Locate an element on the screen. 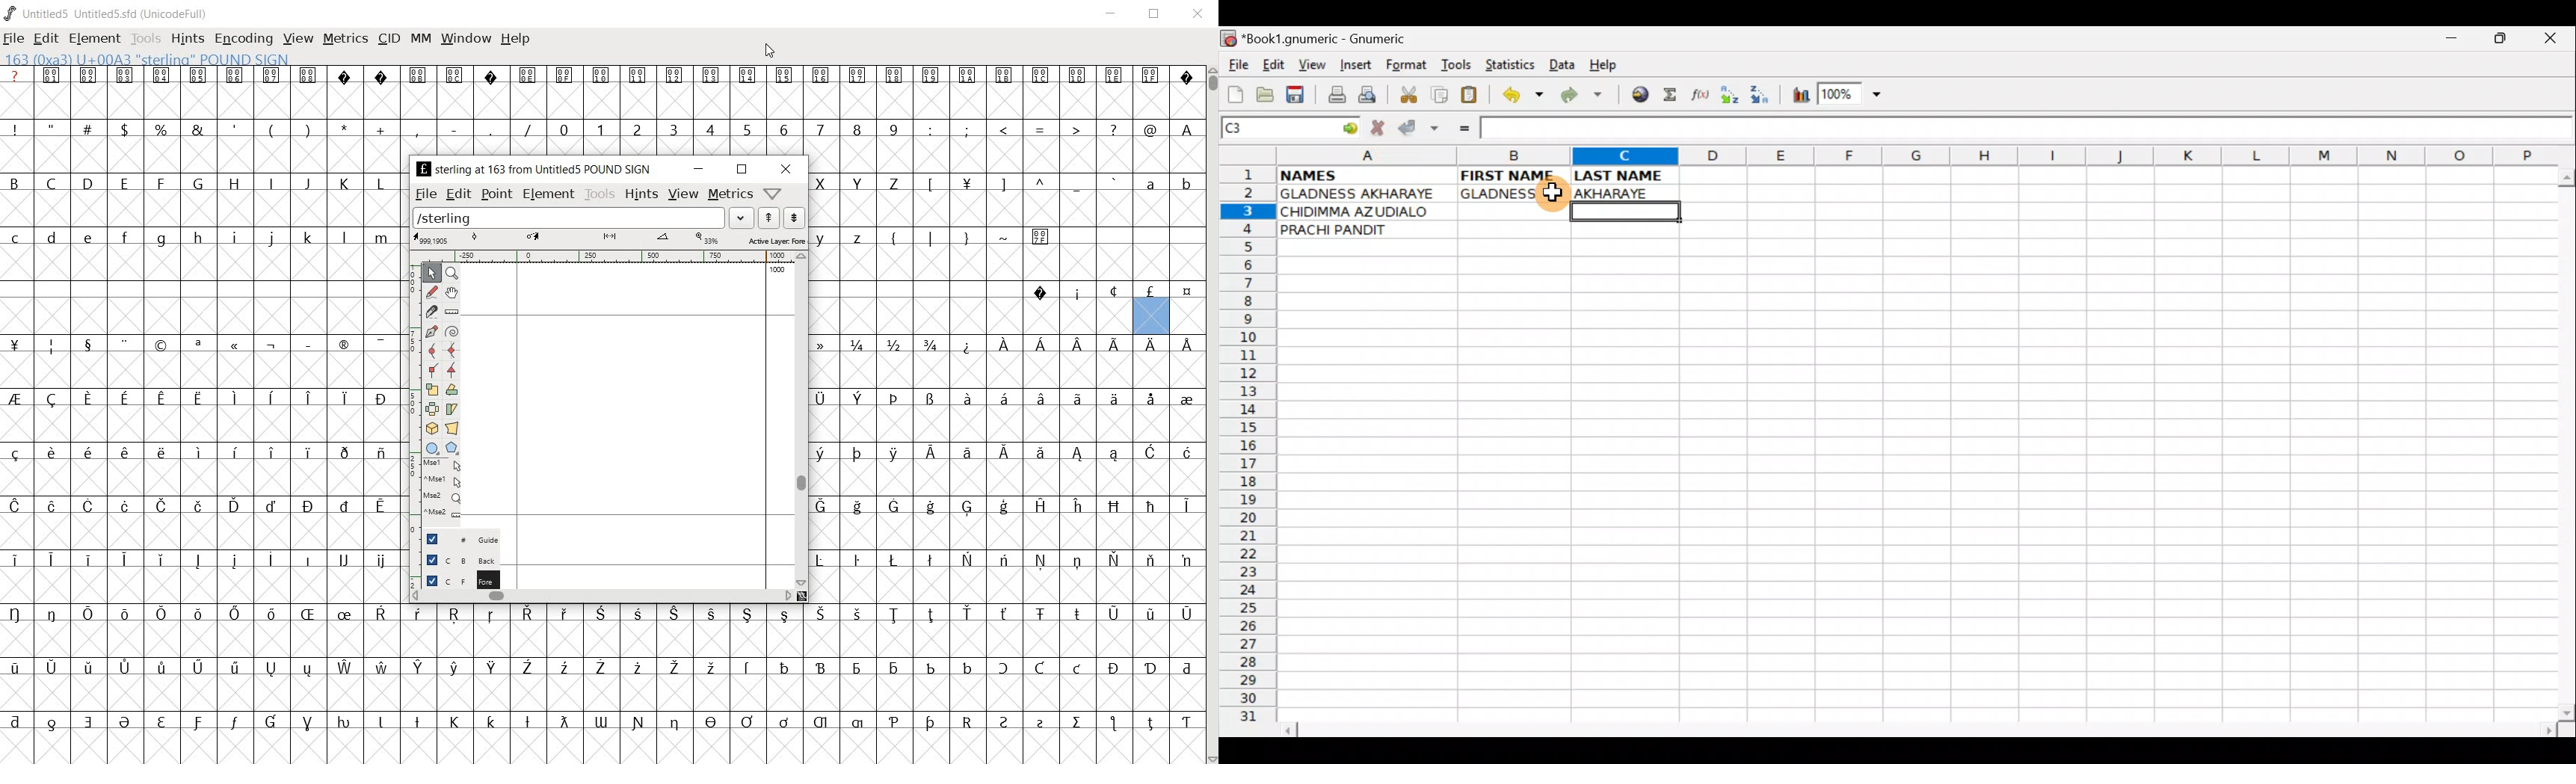 The height and width of the screenshot is (784, 2576). Rotate is located at coordinates (455, 389).